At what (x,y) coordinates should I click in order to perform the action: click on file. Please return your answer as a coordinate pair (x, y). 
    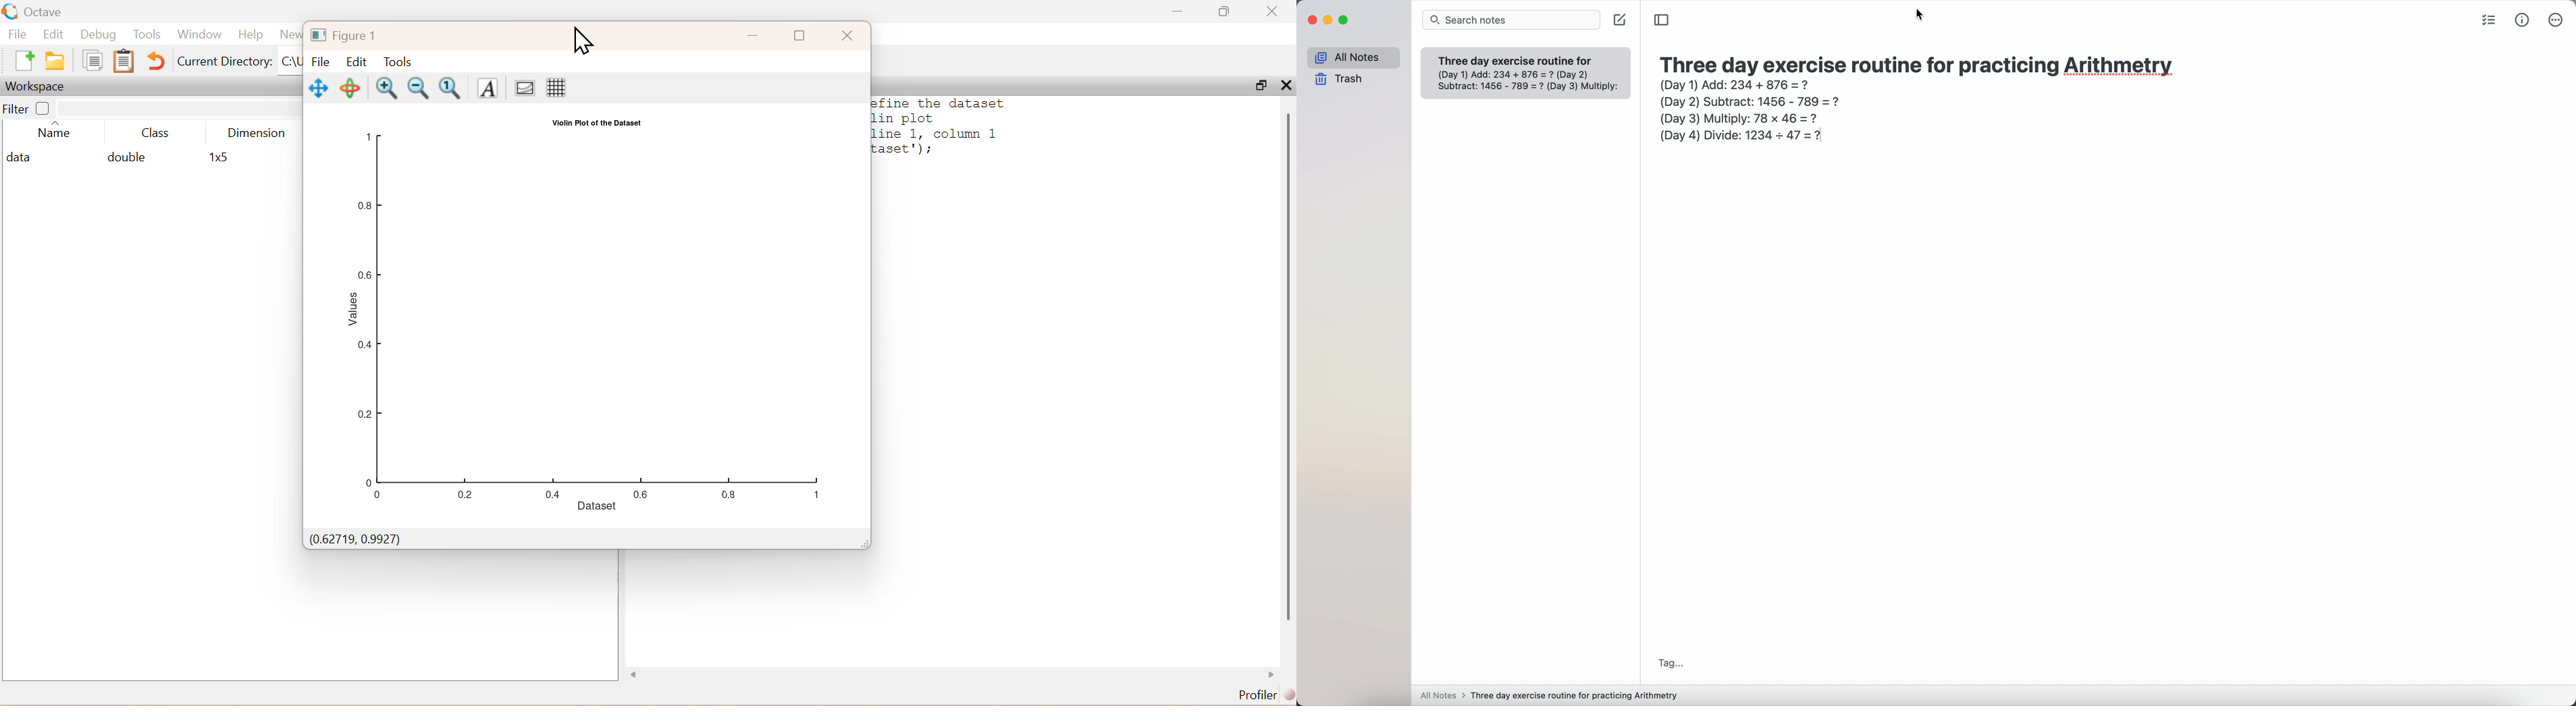
    Looking at the image, I should click on (18, 33).